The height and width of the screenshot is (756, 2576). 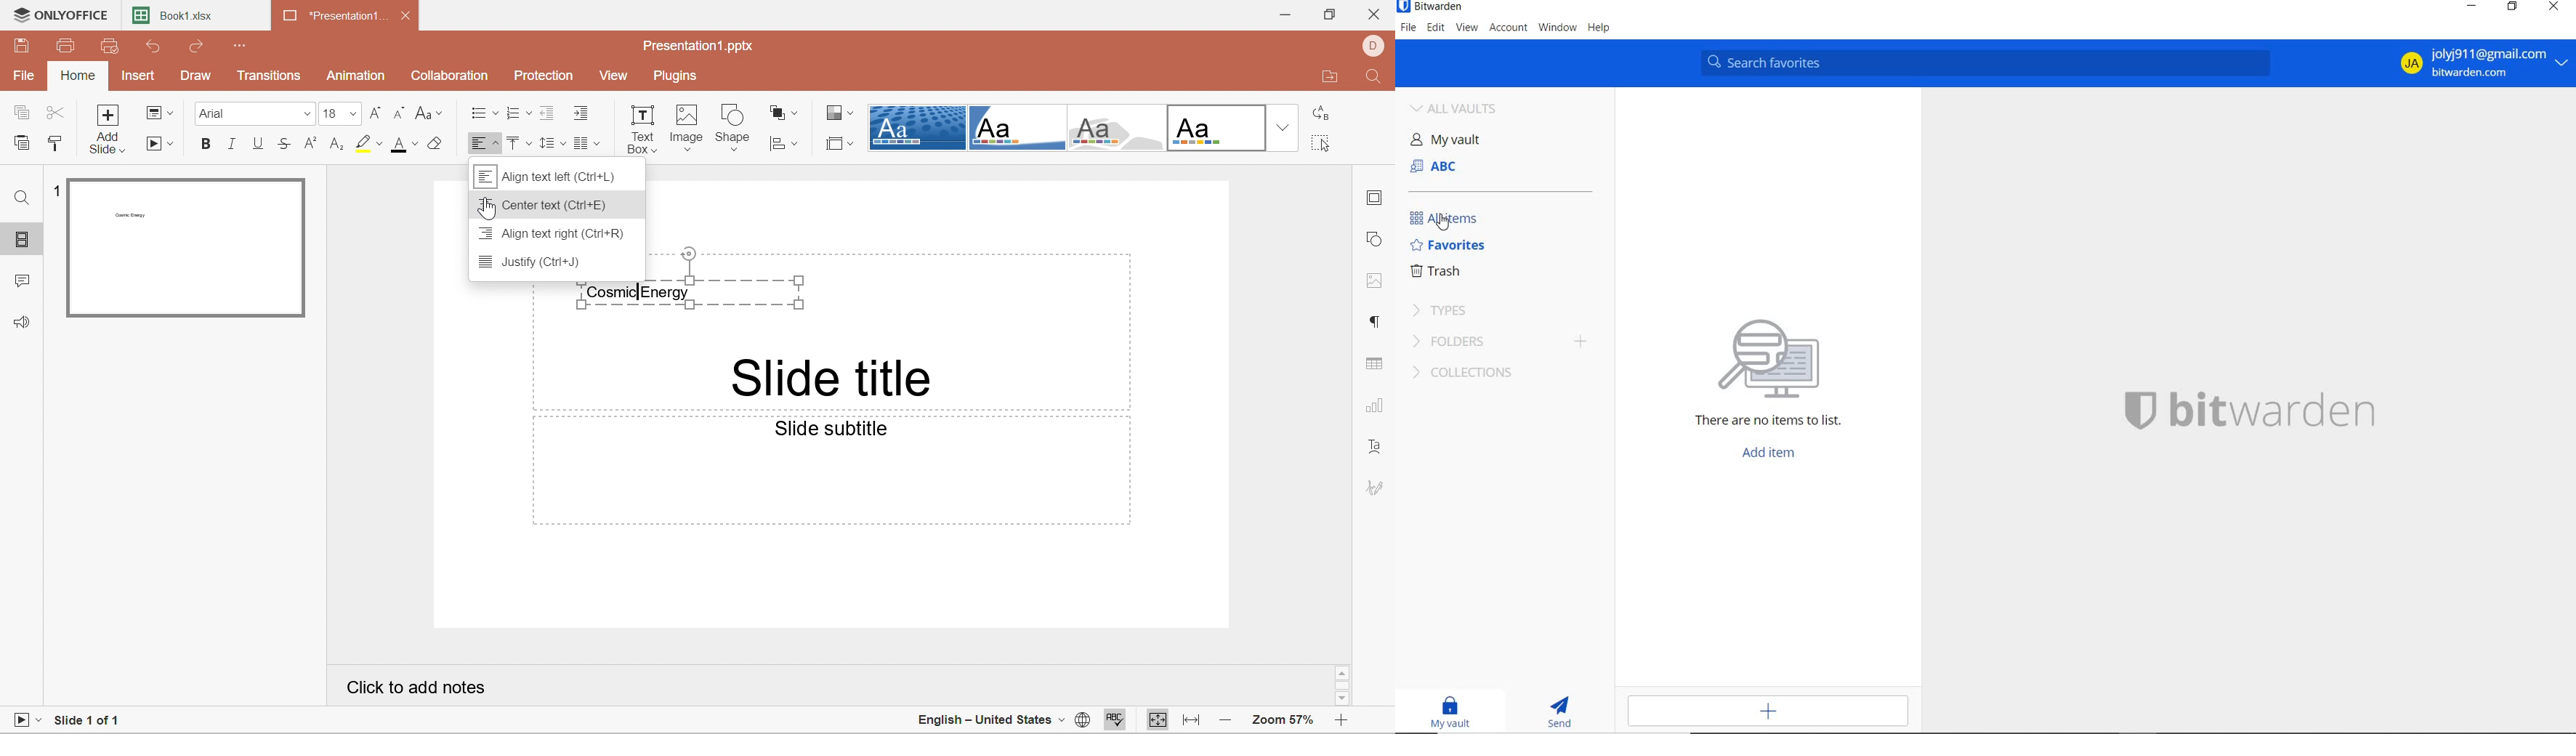 I want to click on Justify (Ctrl+J), so click(x=533, y=263).